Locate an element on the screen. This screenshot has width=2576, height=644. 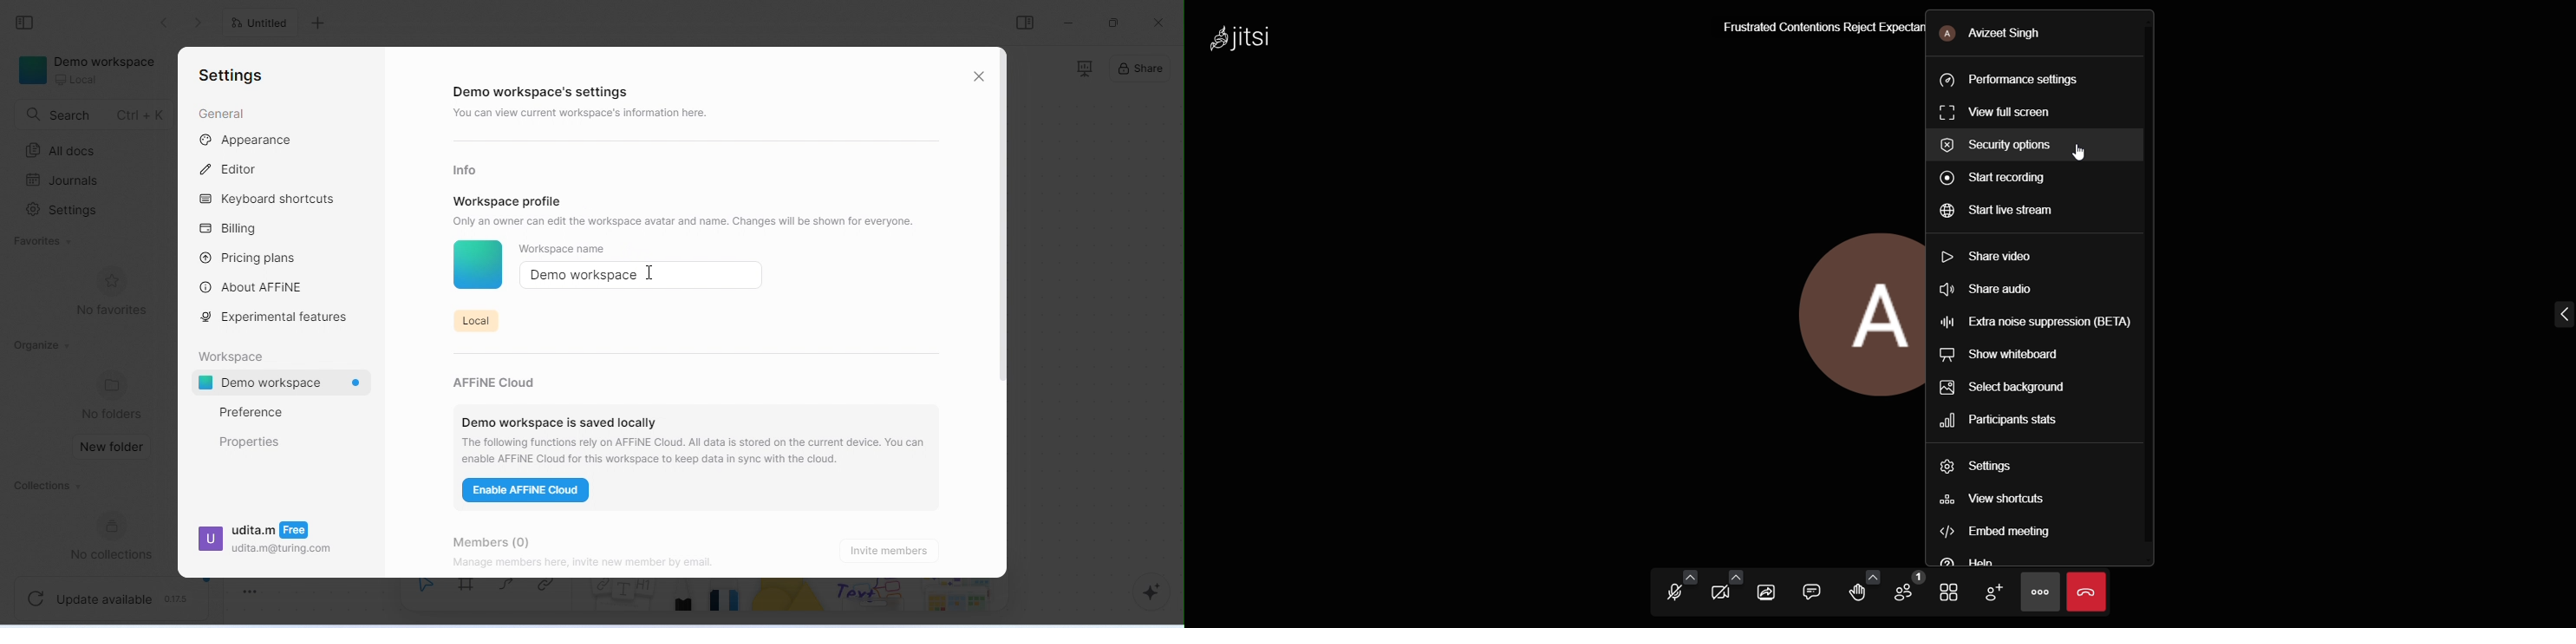
info is located at coordinates (468, 169).